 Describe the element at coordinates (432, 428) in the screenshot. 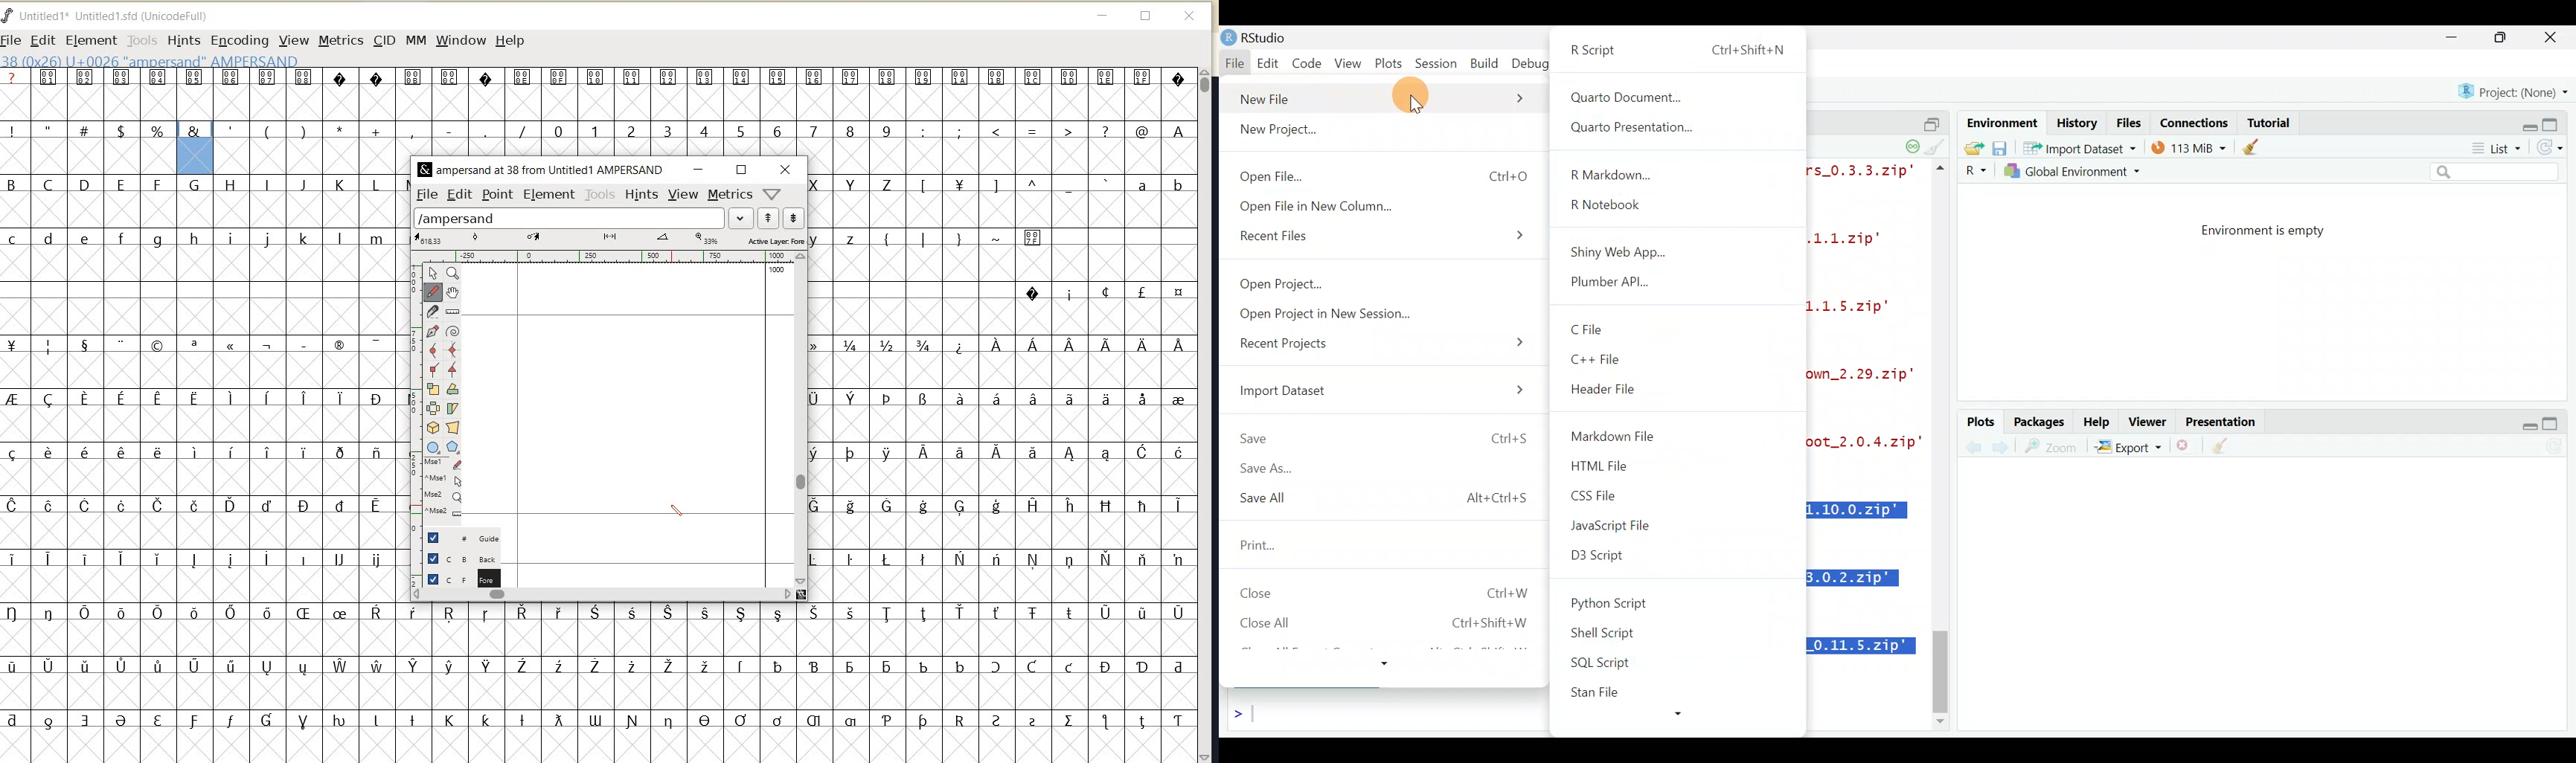

I see `rotate the selection in 3d and project back to plane` at that location.